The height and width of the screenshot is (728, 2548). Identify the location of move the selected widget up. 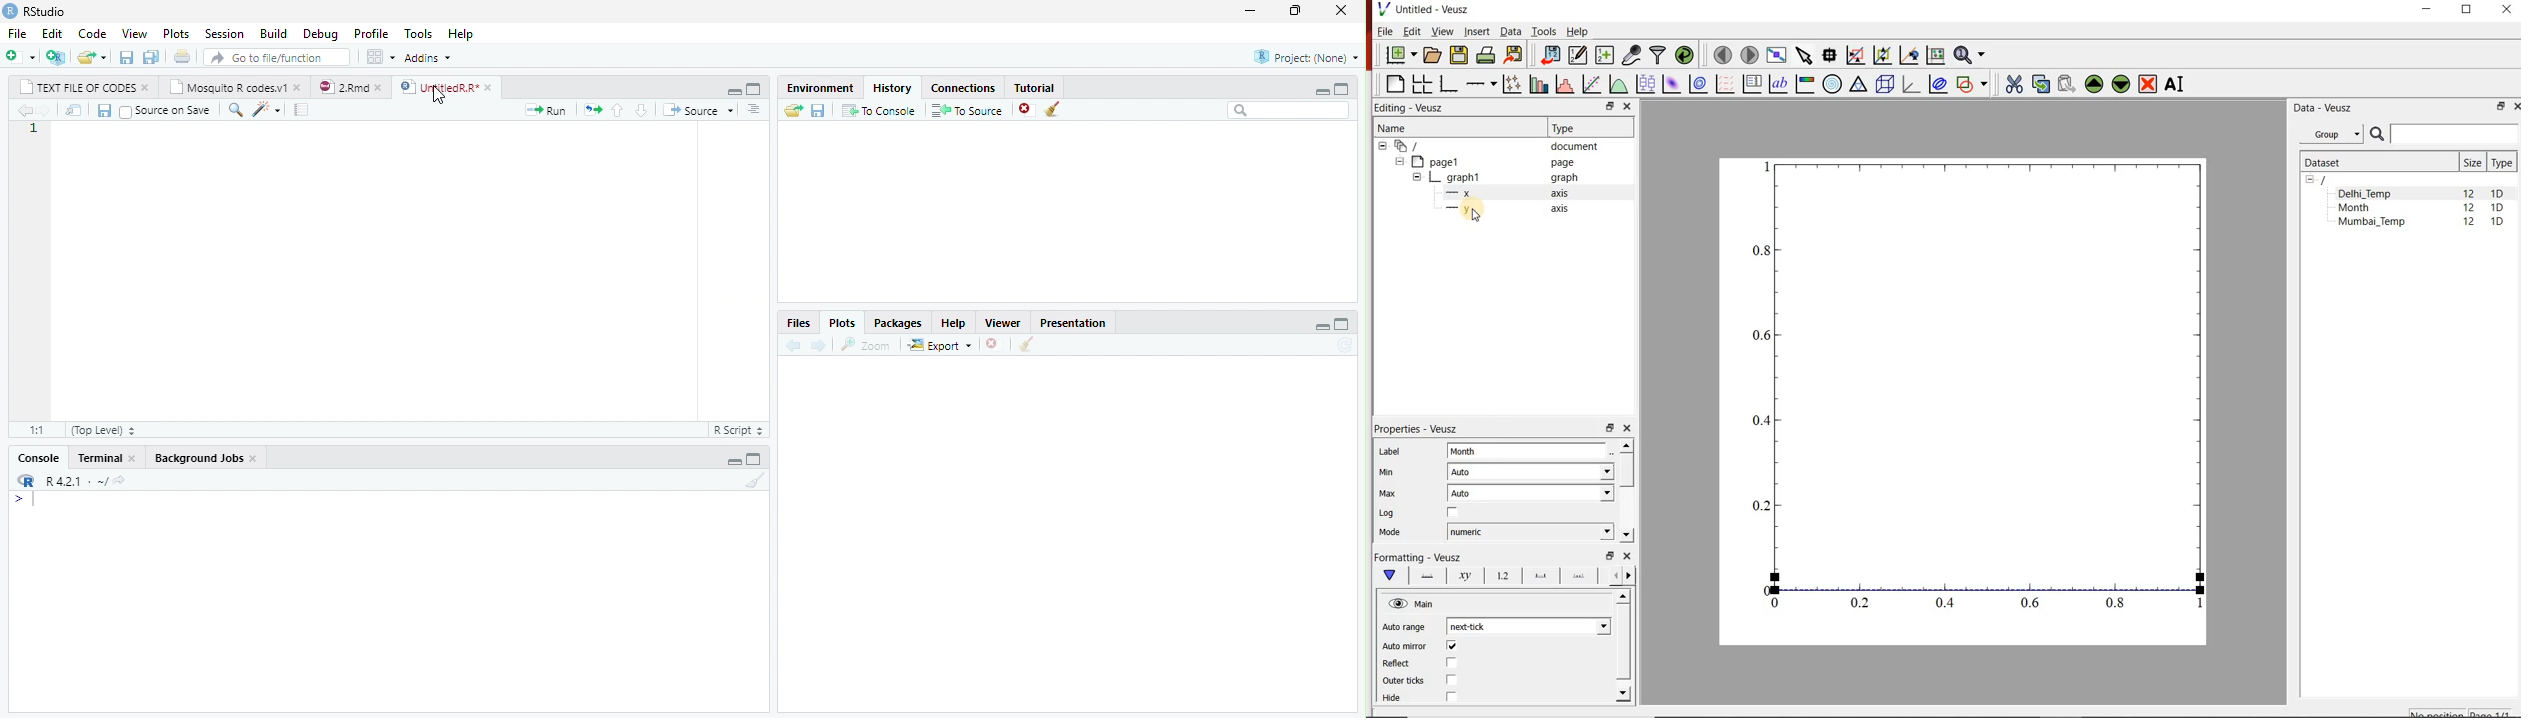
(2094, 84).